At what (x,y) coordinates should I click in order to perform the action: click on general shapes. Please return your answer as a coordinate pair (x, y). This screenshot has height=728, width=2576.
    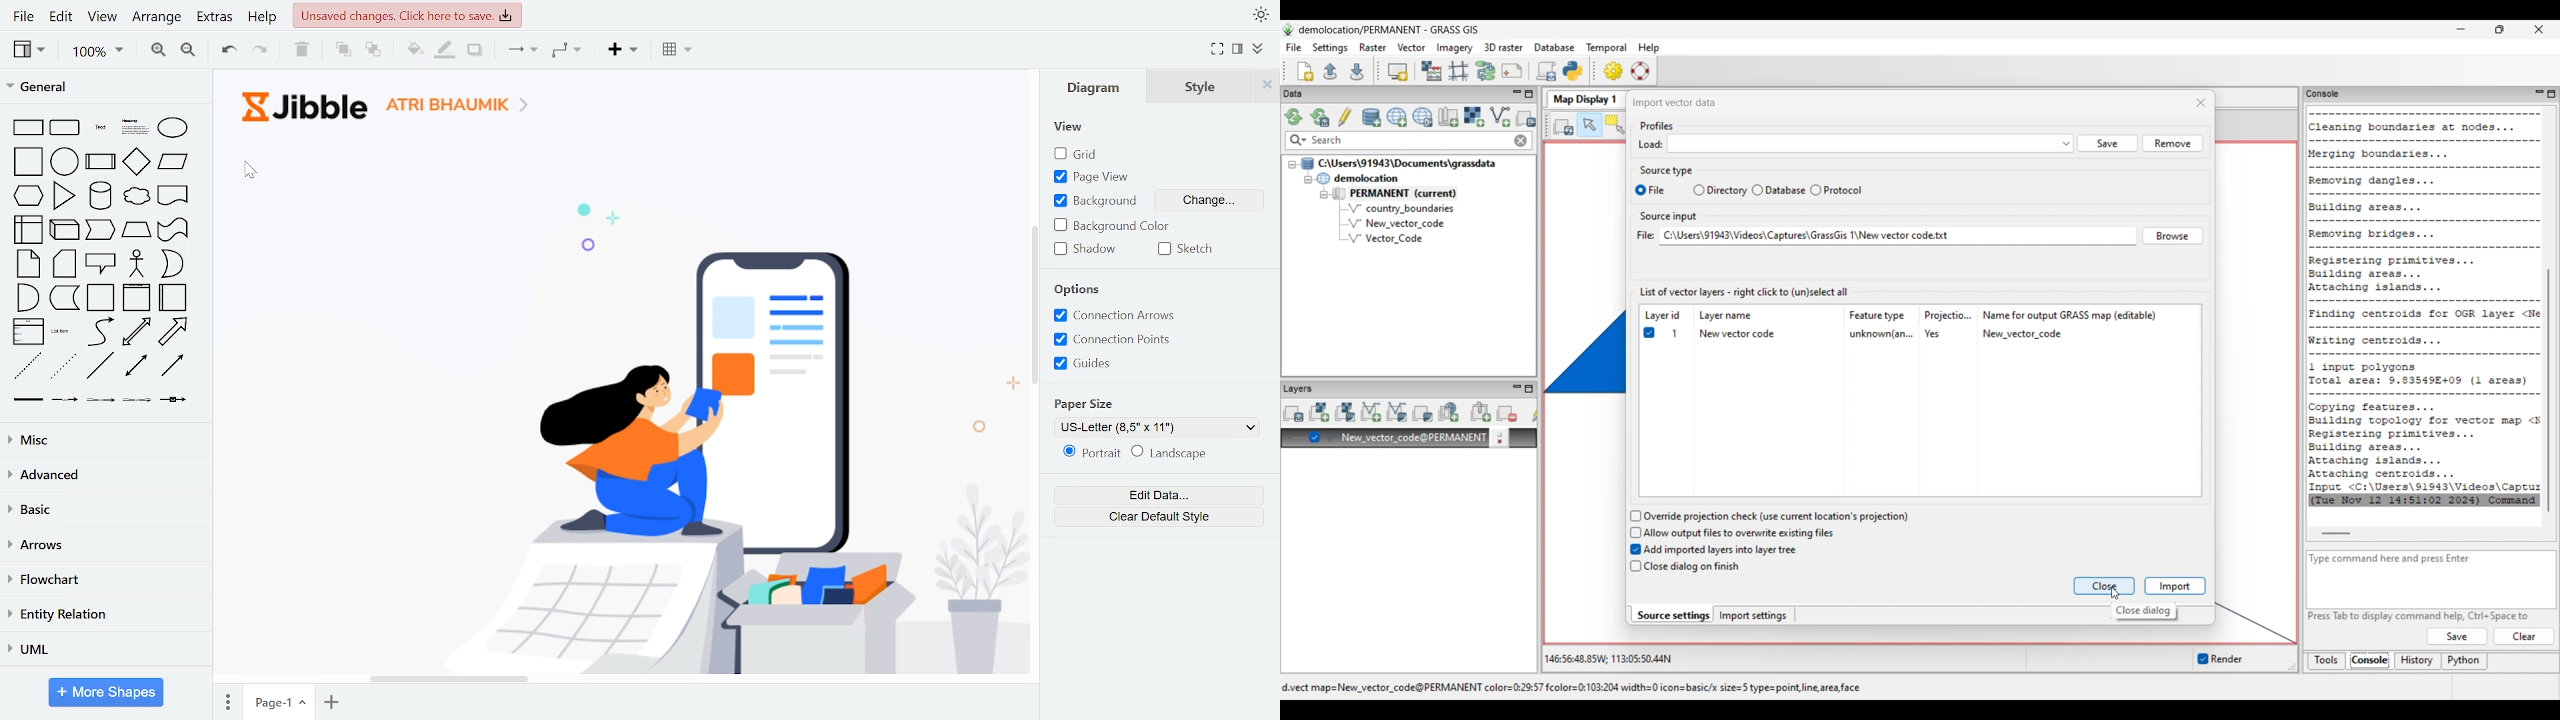
    Looking at the image, I should click on (101, 401).